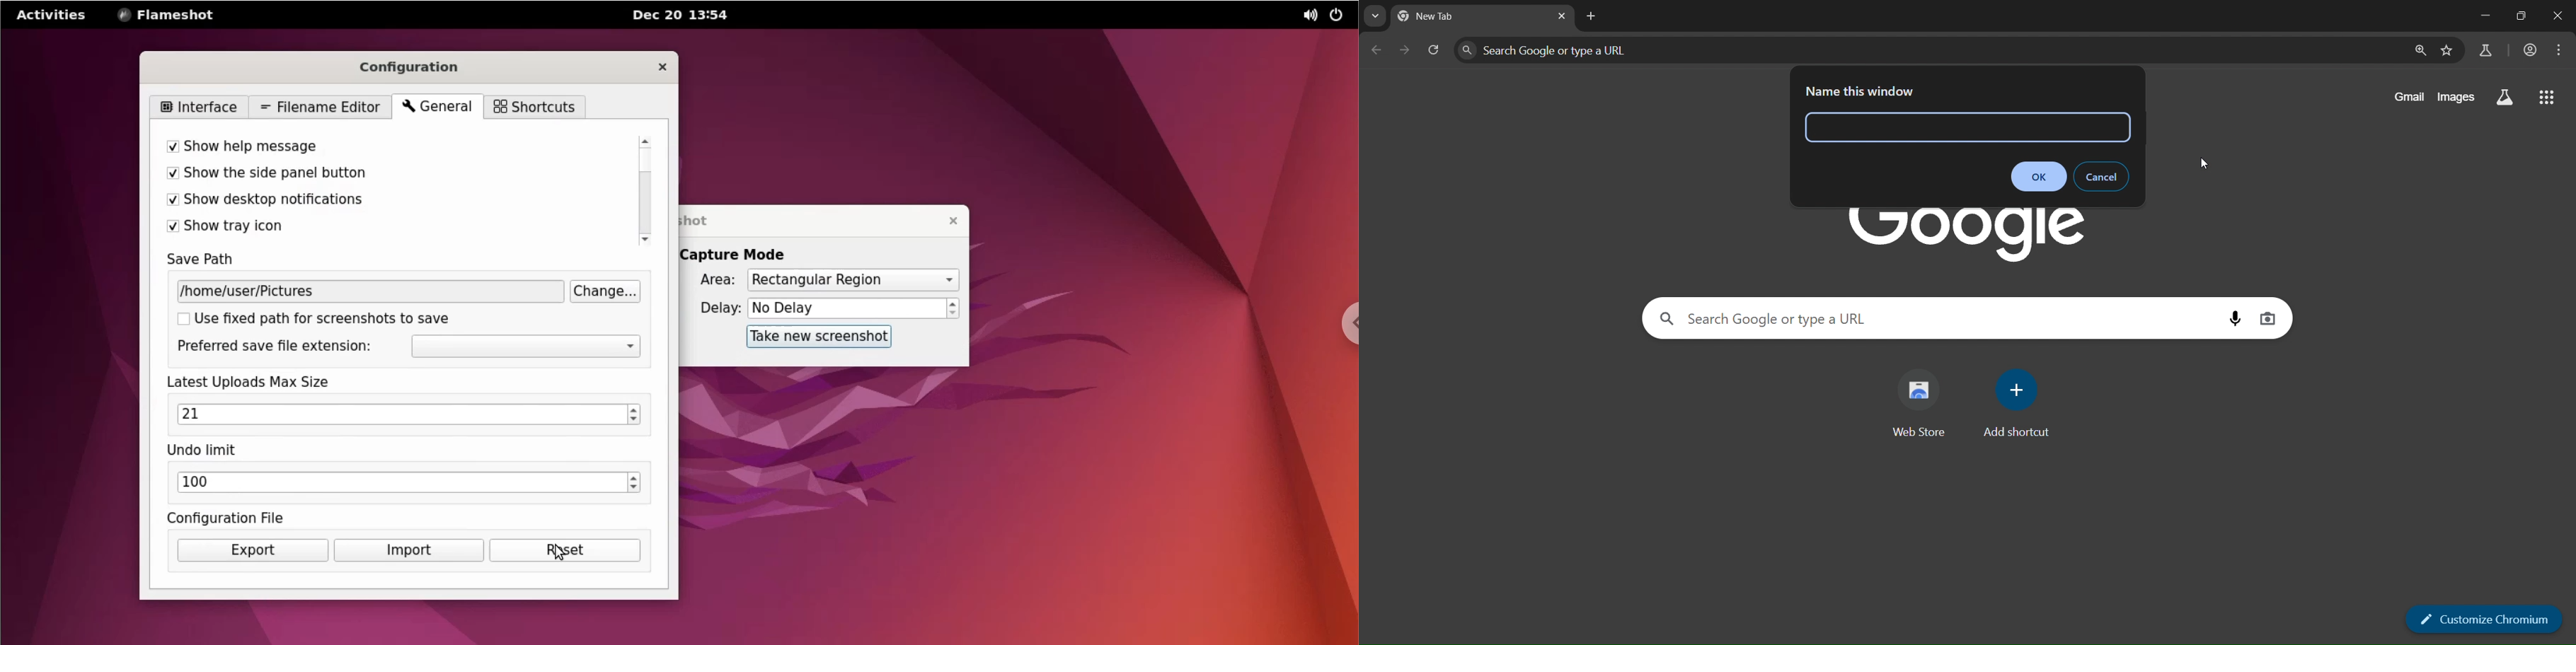 This screenshot has height=672, width=2576. I want to click on input name, so click(1887, 126).